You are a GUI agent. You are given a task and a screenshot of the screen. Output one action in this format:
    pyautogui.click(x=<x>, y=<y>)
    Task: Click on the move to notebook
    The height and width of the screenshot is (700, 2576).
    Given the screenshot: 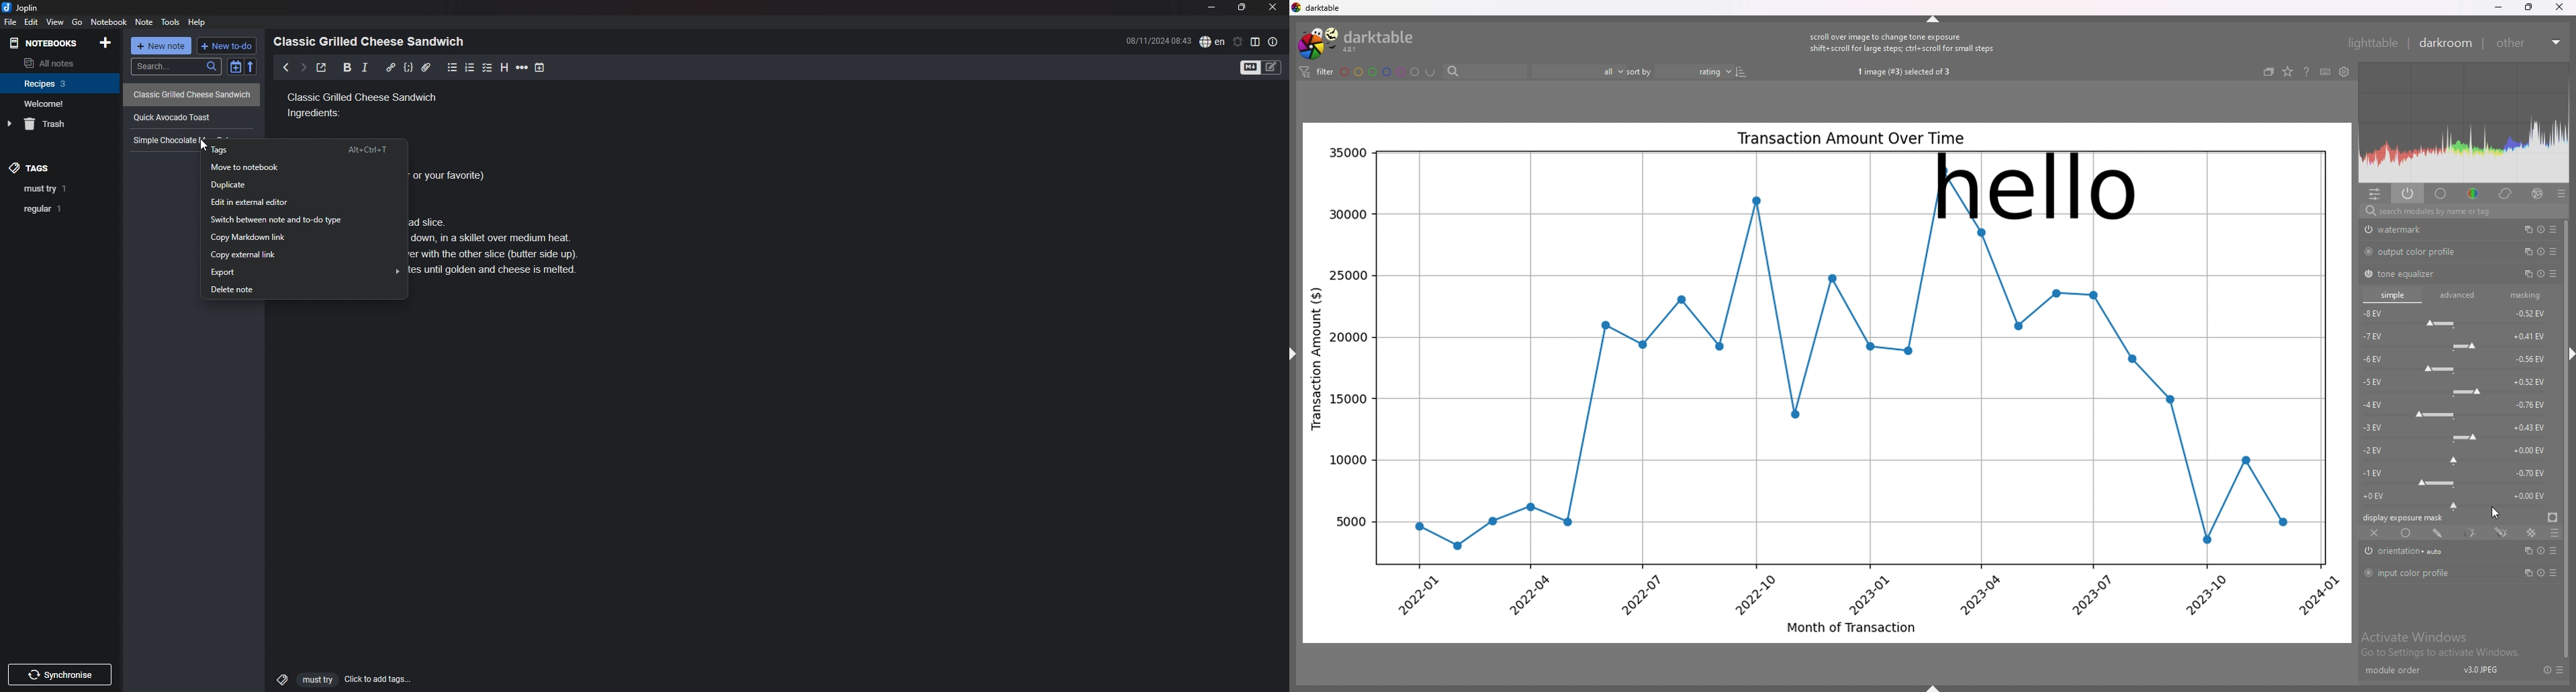 What is the action you would take?
    pyautogui.click(x=304, y=167)
    